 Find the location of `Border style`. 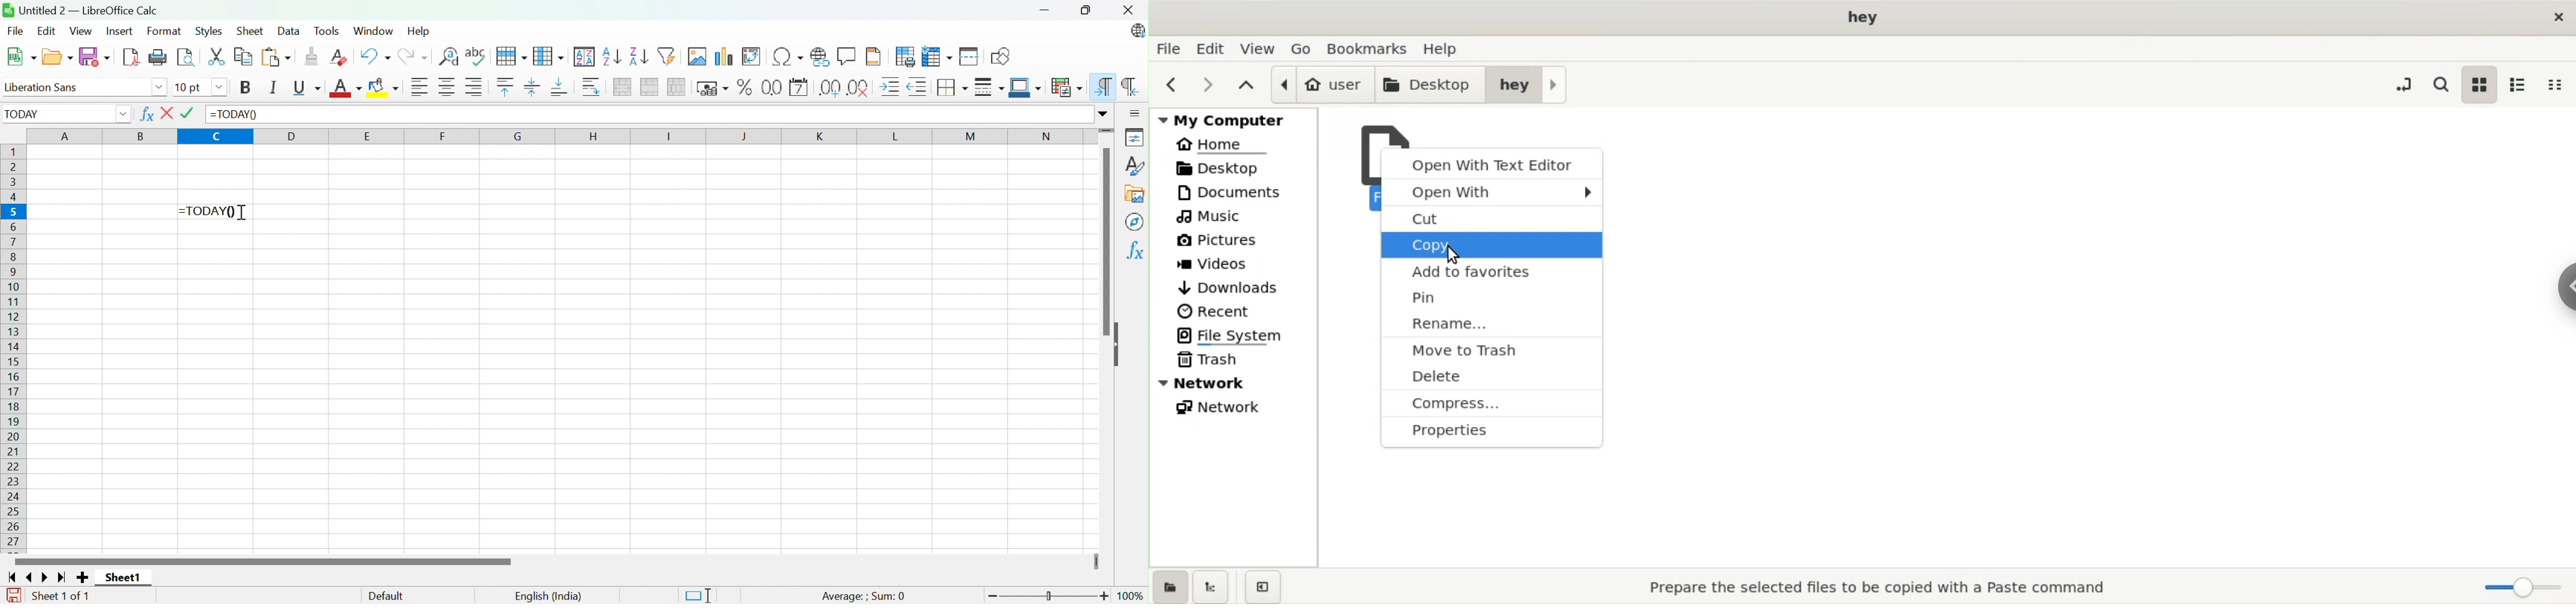

Border style is located at coordinates (989, 87).